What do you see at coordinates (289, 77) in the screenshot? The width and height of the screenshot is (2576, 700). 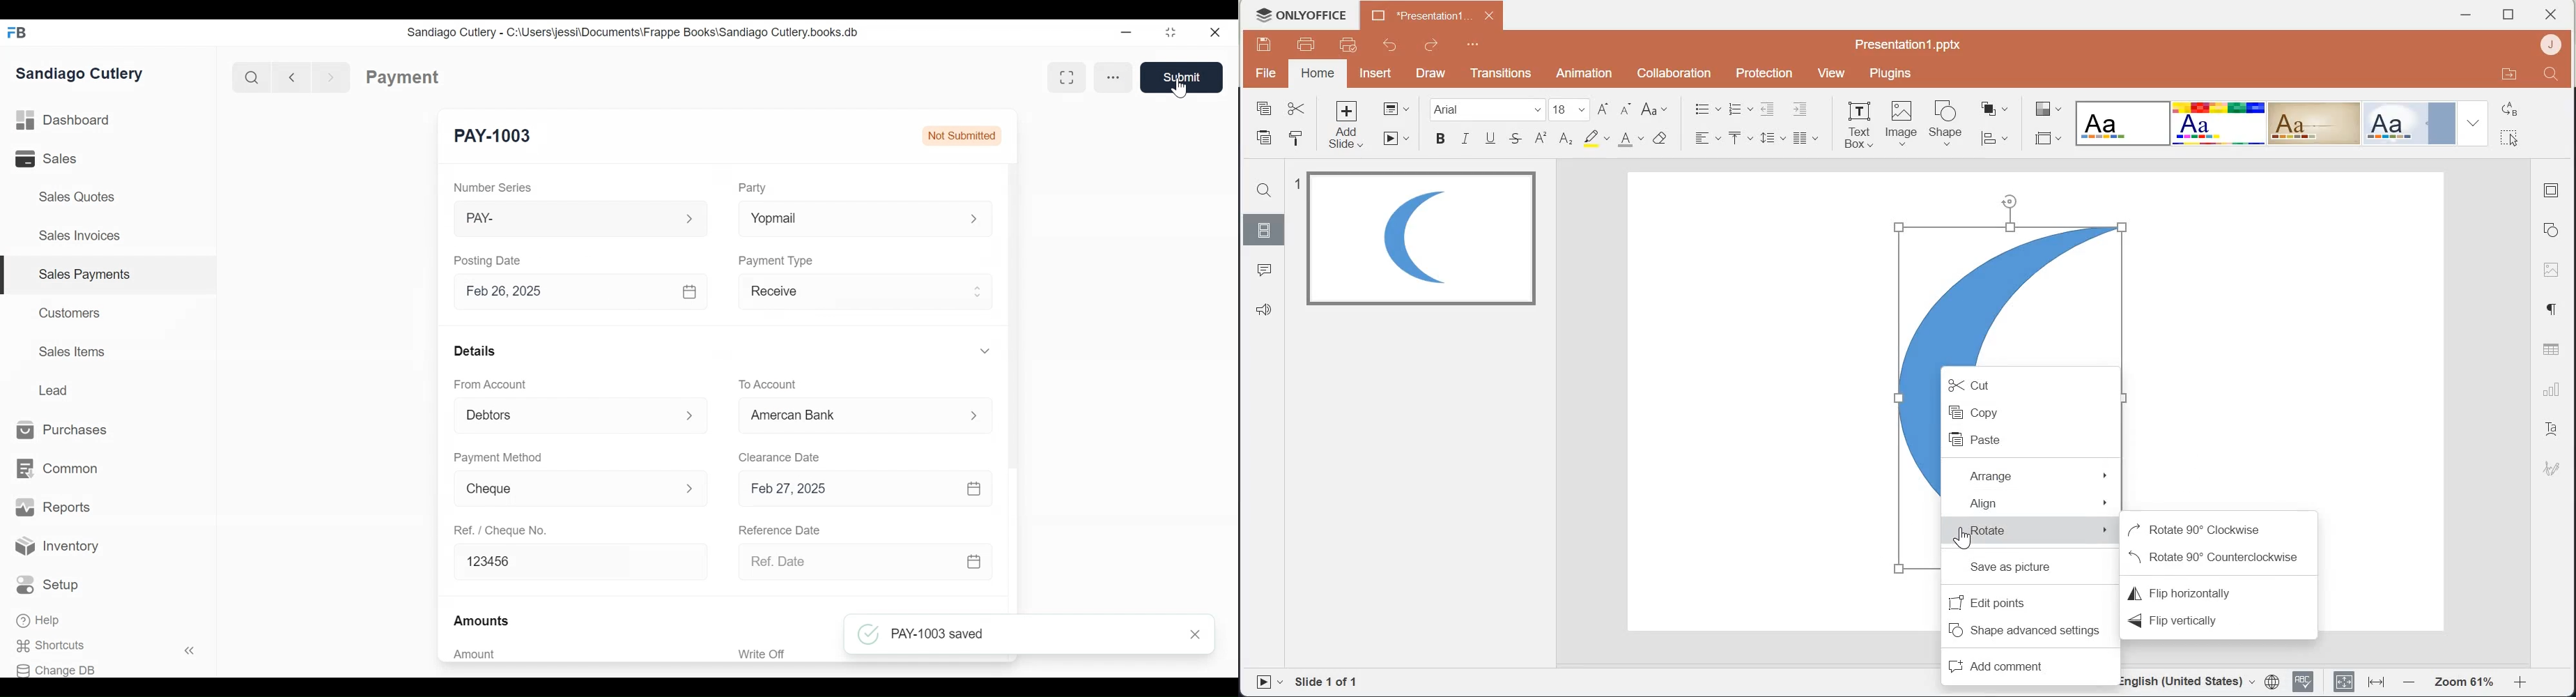 I see `Navigate Back` at bounding box center [289, 77].